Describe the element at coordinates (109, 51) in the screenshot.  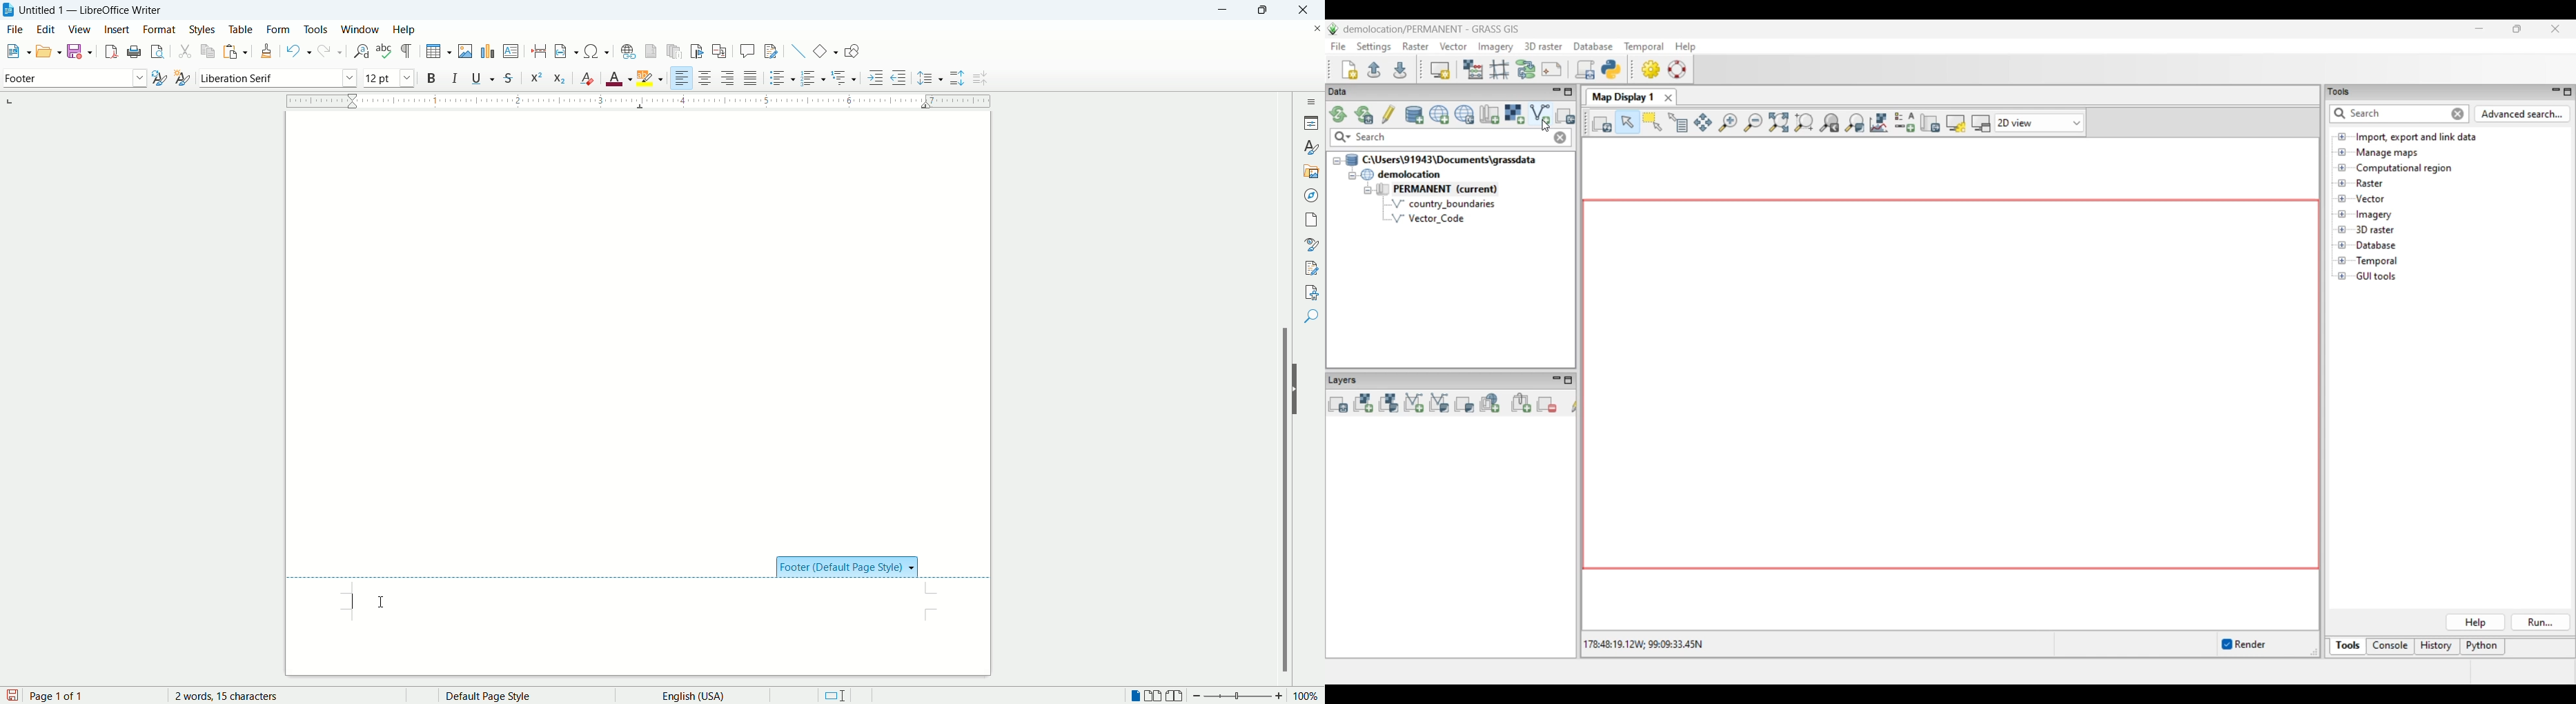
I see `export as pdf` at that location.